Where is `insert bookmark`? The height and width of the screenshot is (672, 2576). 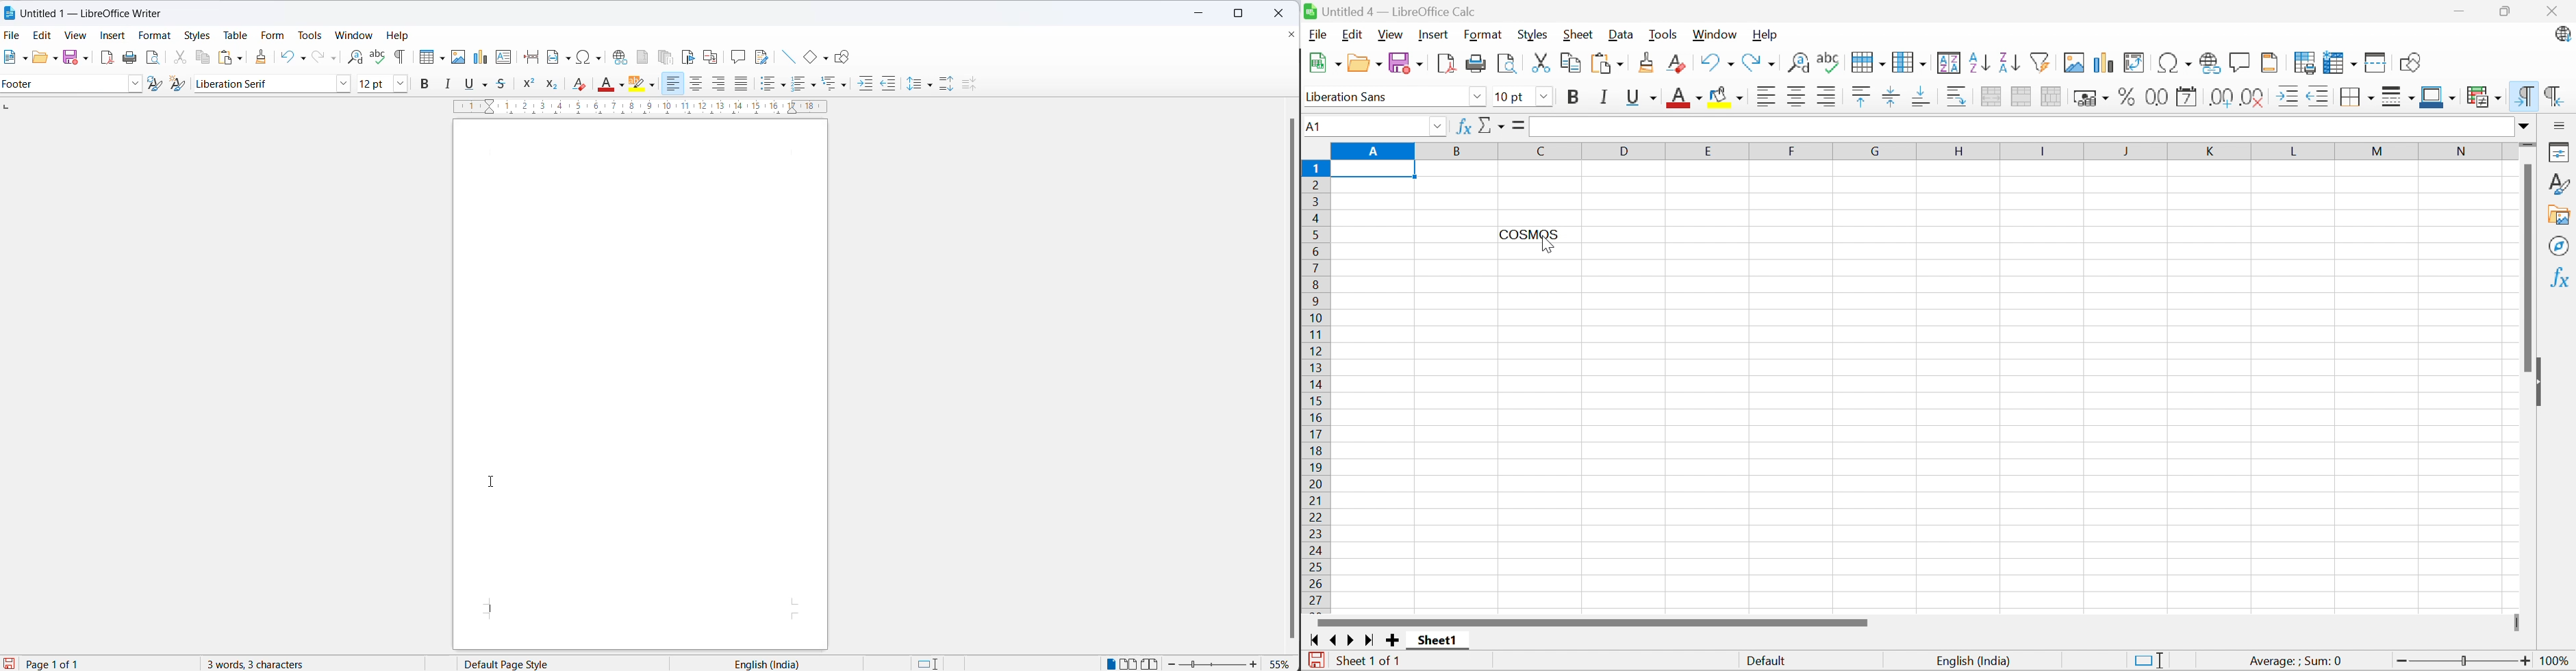 insert bookmark is located at coordinates (687, 57).